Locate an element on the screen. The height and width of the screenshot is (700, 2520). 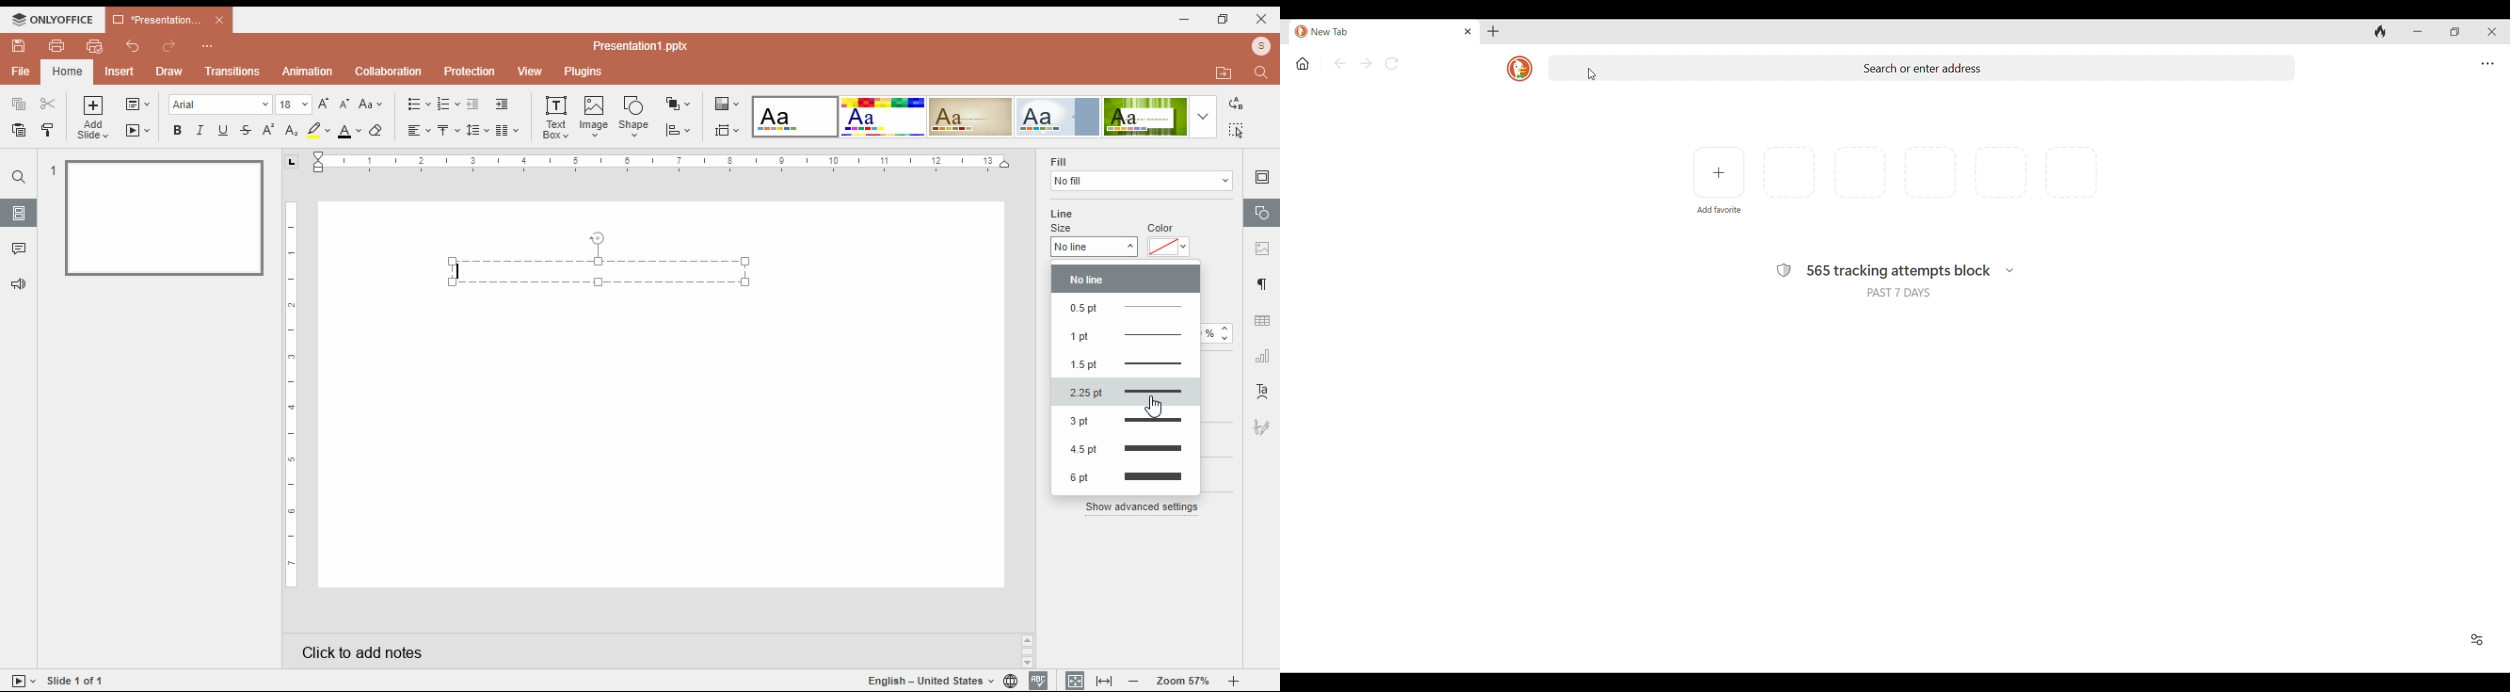
Browser safety symbol is located at coordinates (1784, 270).